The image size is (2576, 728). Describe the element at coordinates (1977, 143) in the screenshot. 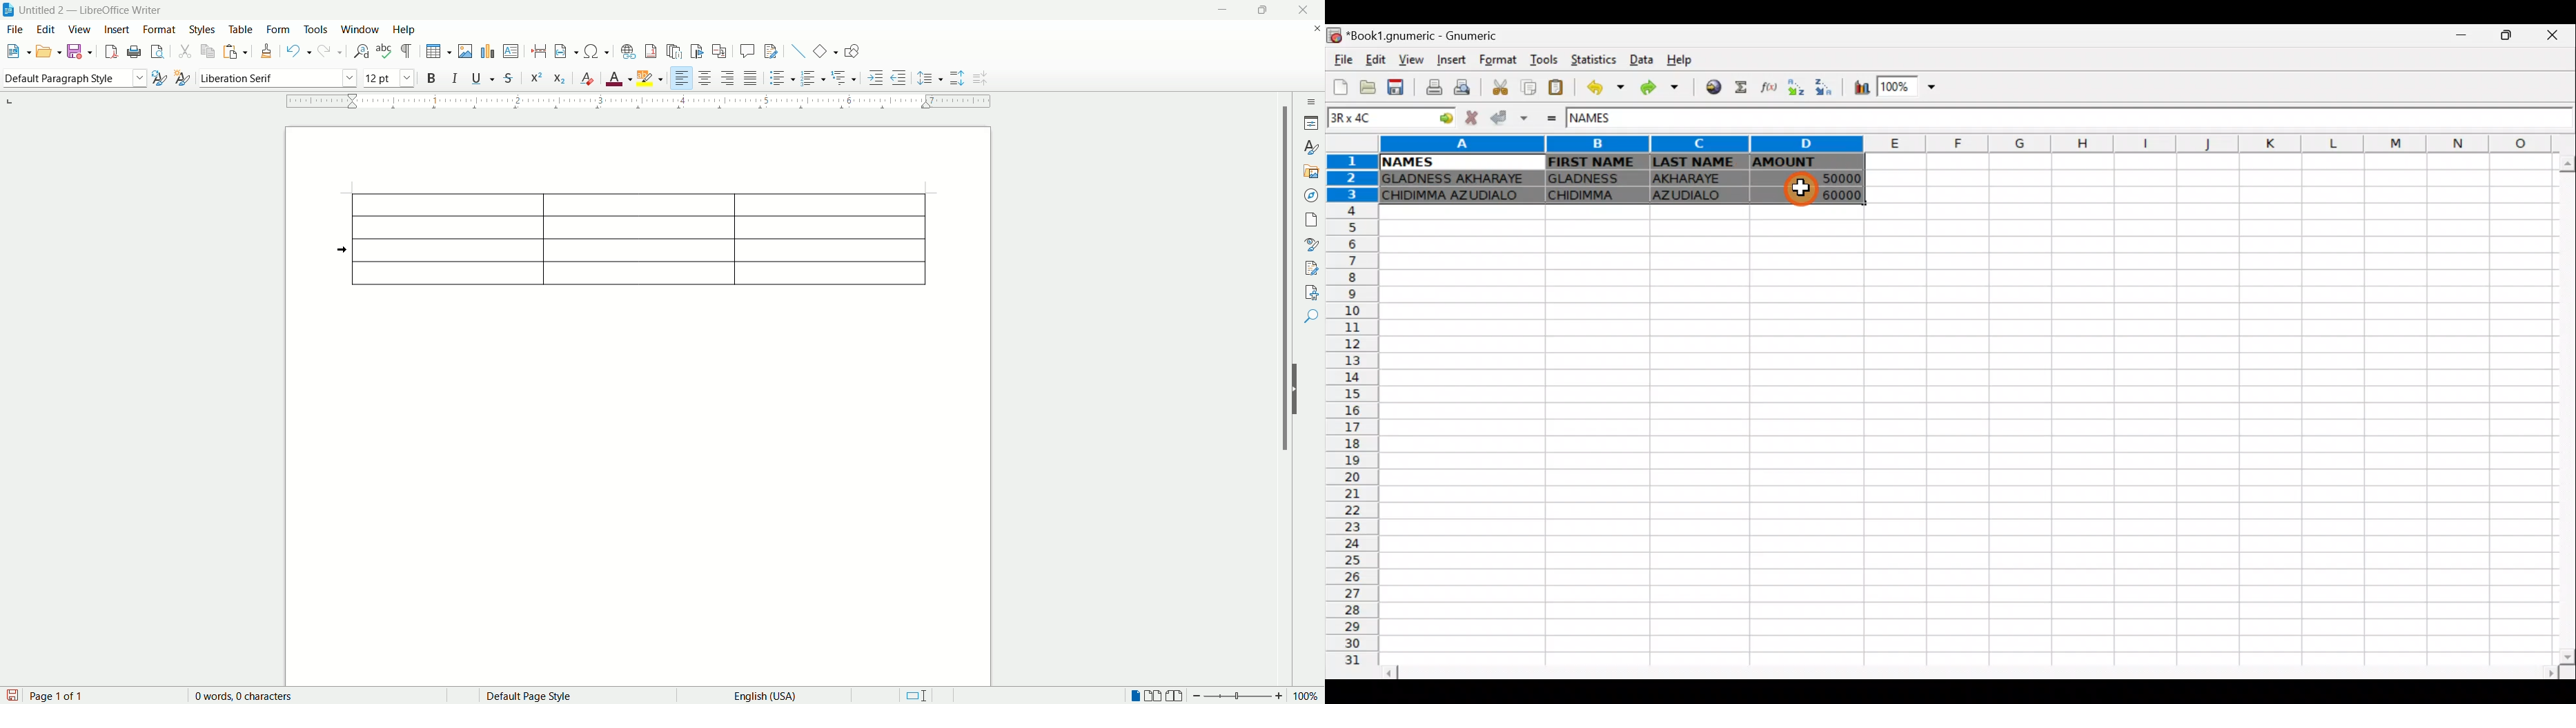

I see `Columns` at that location.